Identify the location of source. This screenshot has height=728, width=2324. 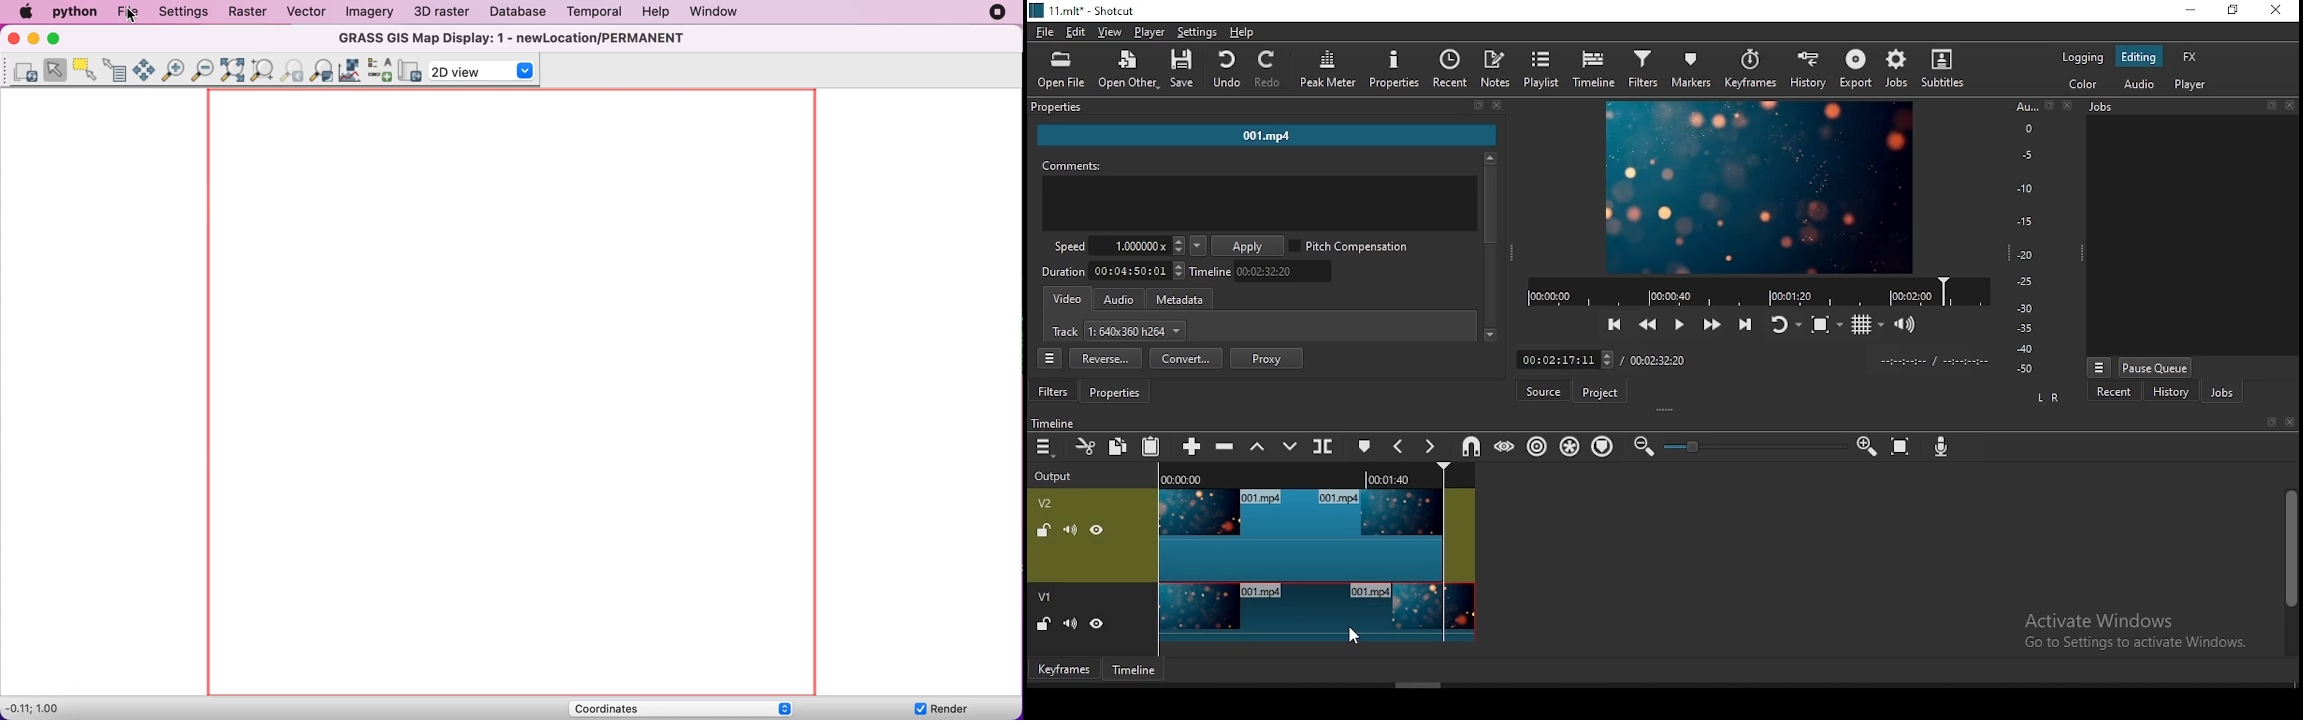
(1546, 391).